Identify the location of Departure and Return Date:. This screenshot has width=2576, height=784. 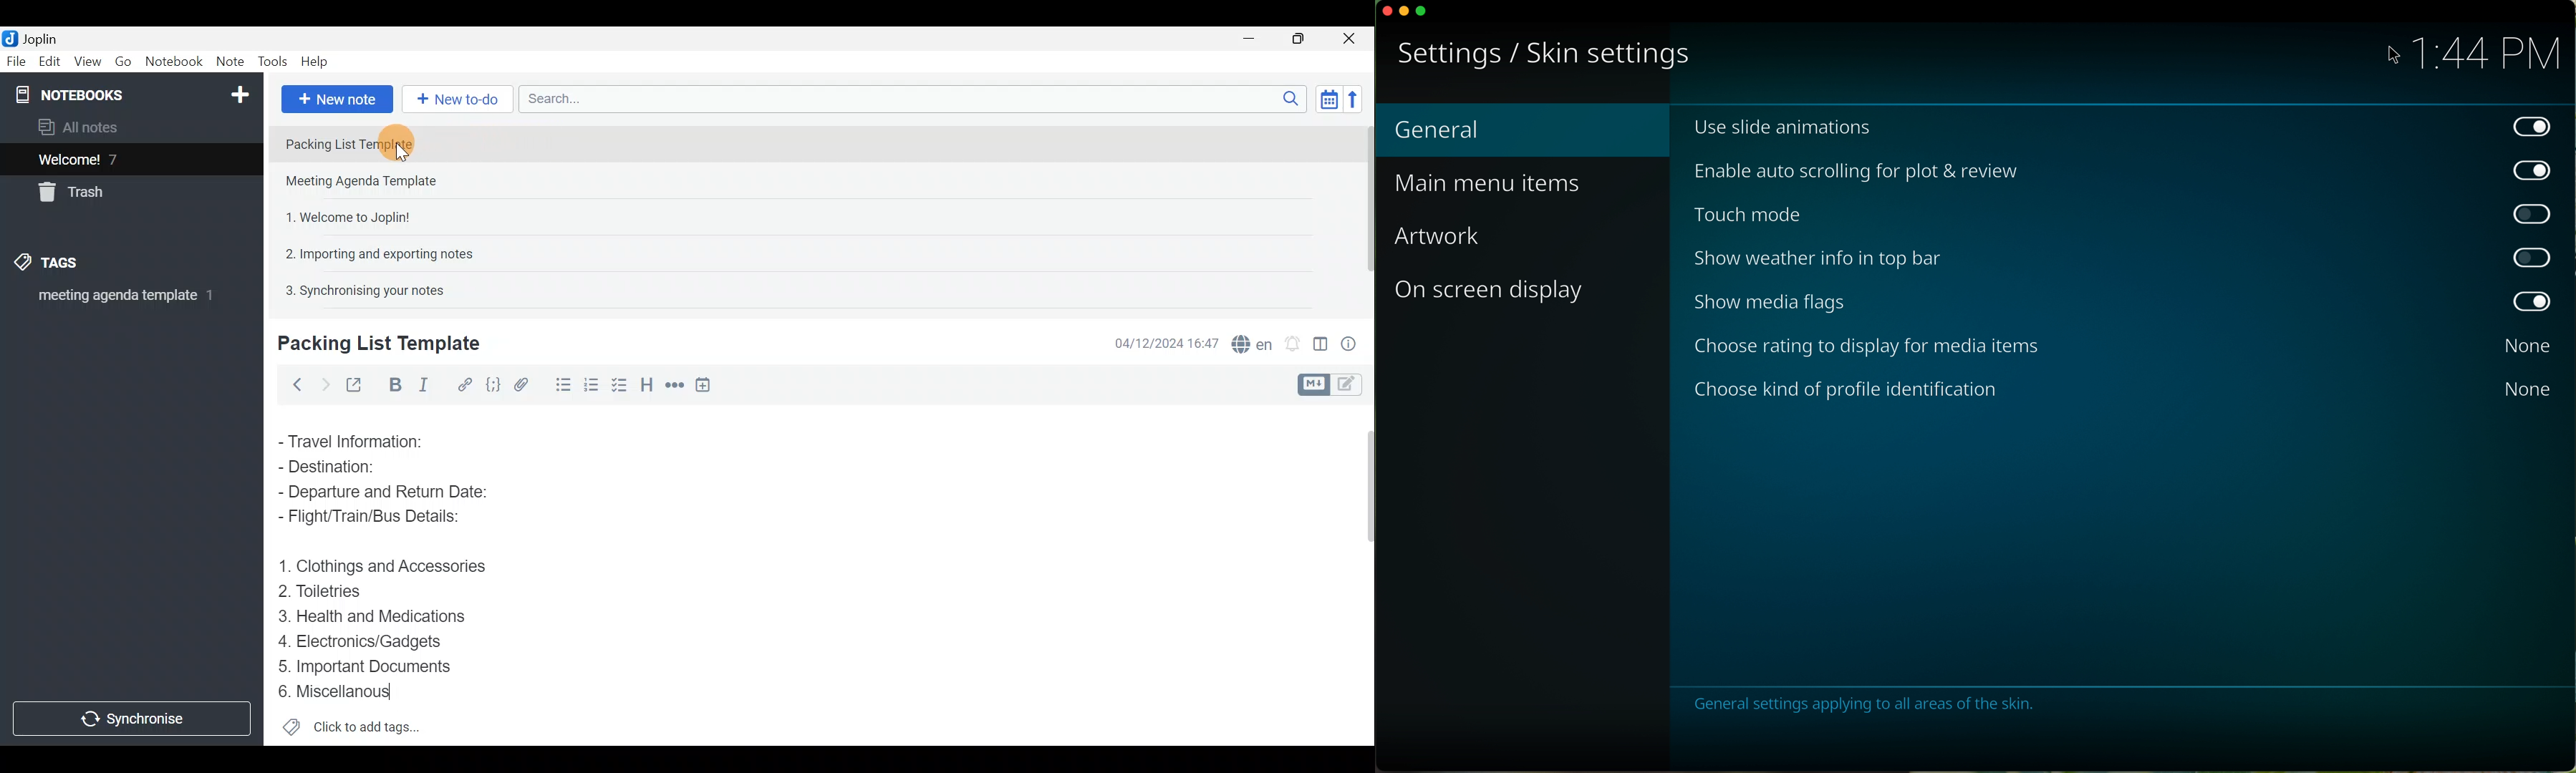
(385, 494).